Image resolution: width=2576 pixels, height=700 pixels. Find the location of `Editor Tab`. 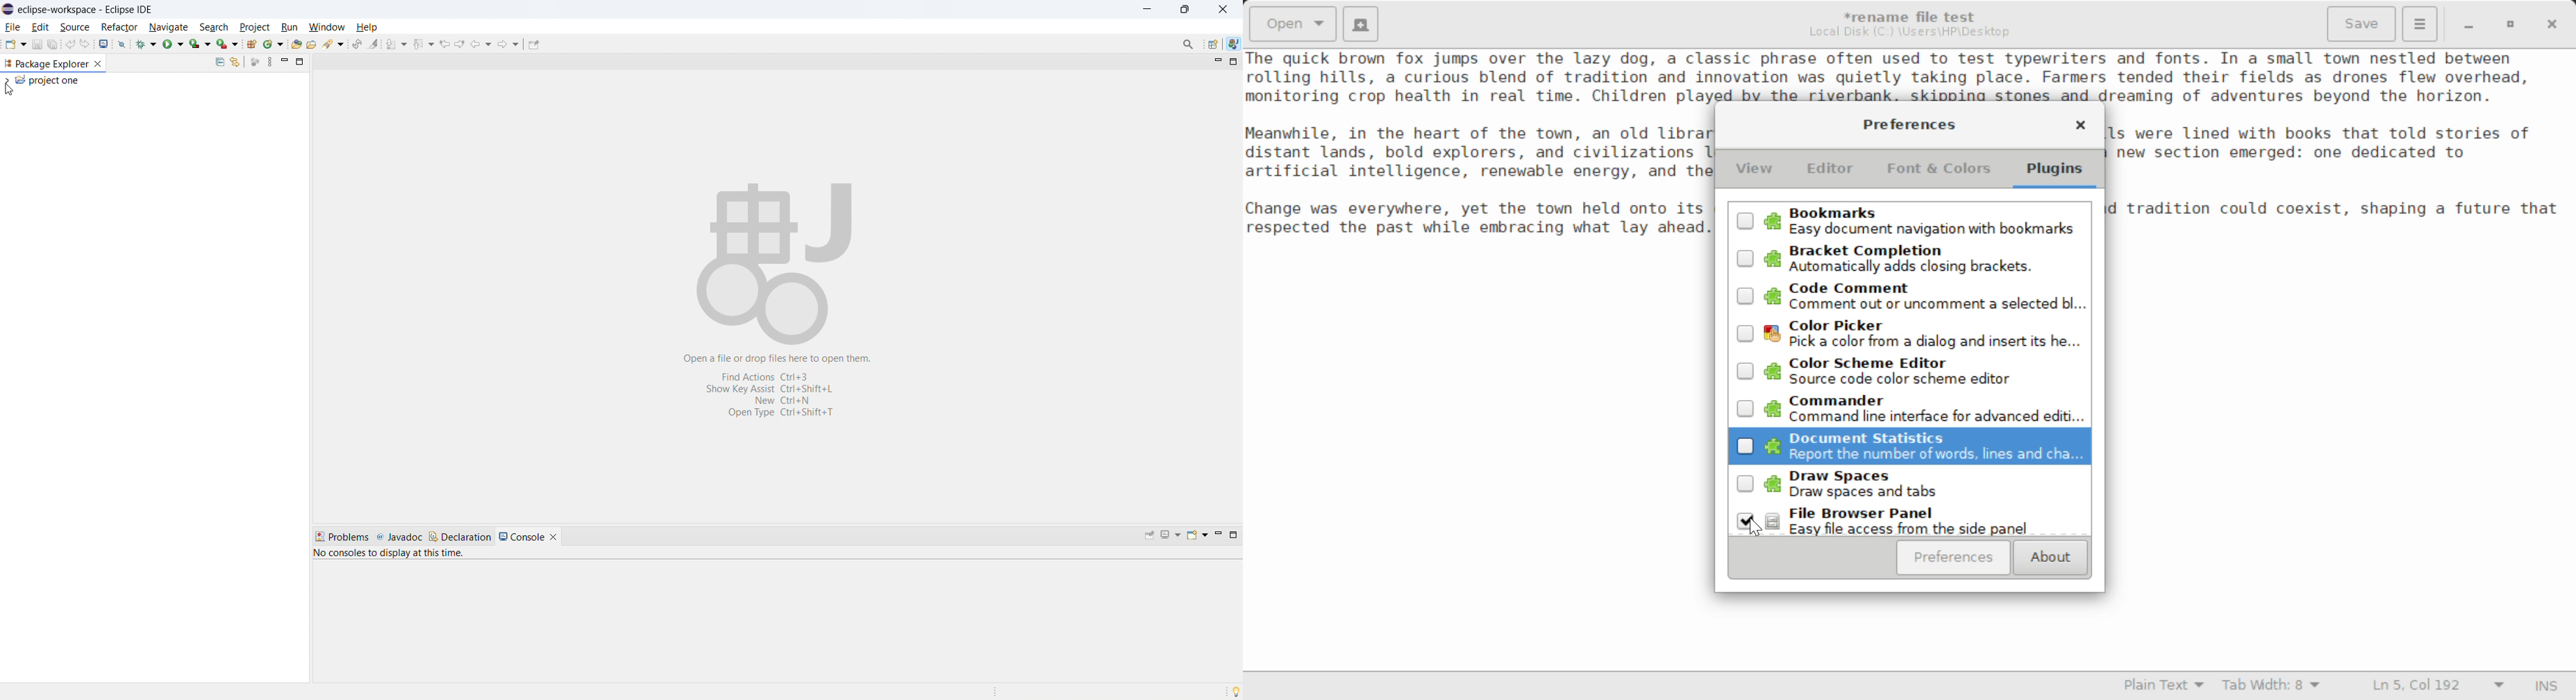

Editor Tab is located at coordinates (1833, 172).